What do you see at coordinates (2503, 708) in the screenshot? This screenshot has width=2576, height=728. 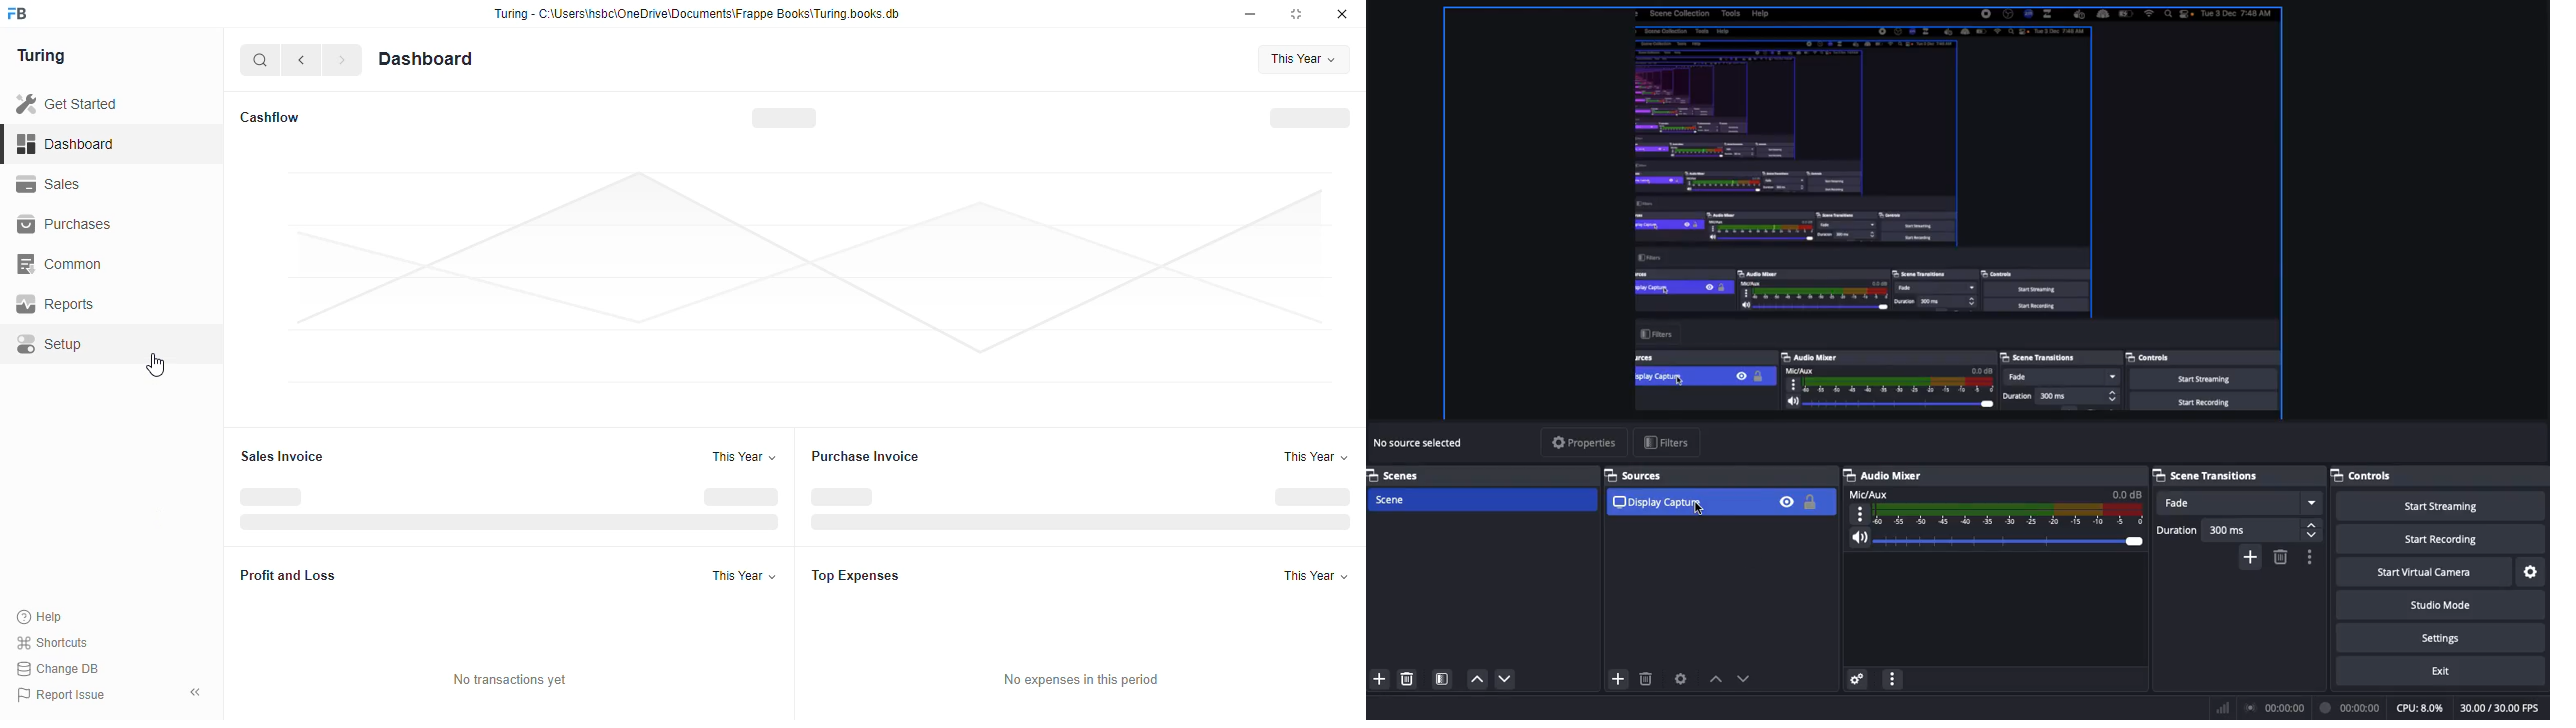 I see `FPS` at bounding box center [2503, 708].